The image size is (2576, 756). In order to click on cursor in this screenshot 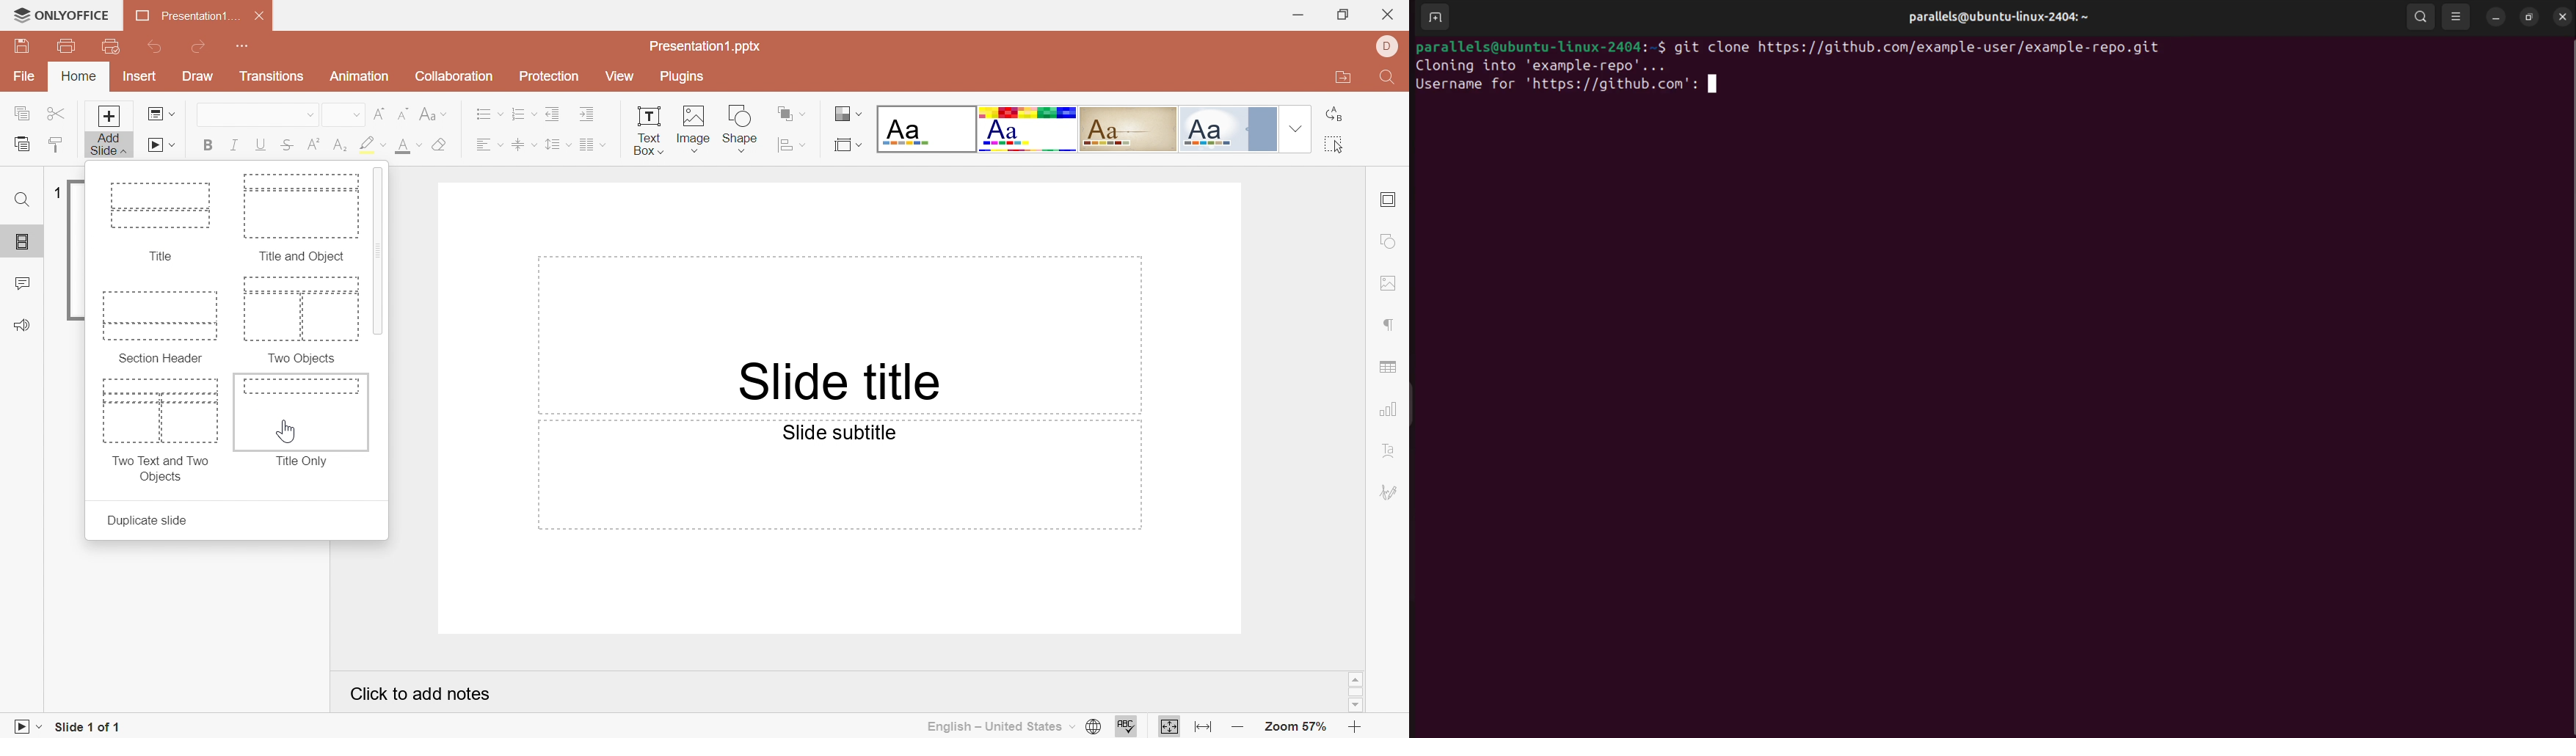, I will do `click(289, 432)`.